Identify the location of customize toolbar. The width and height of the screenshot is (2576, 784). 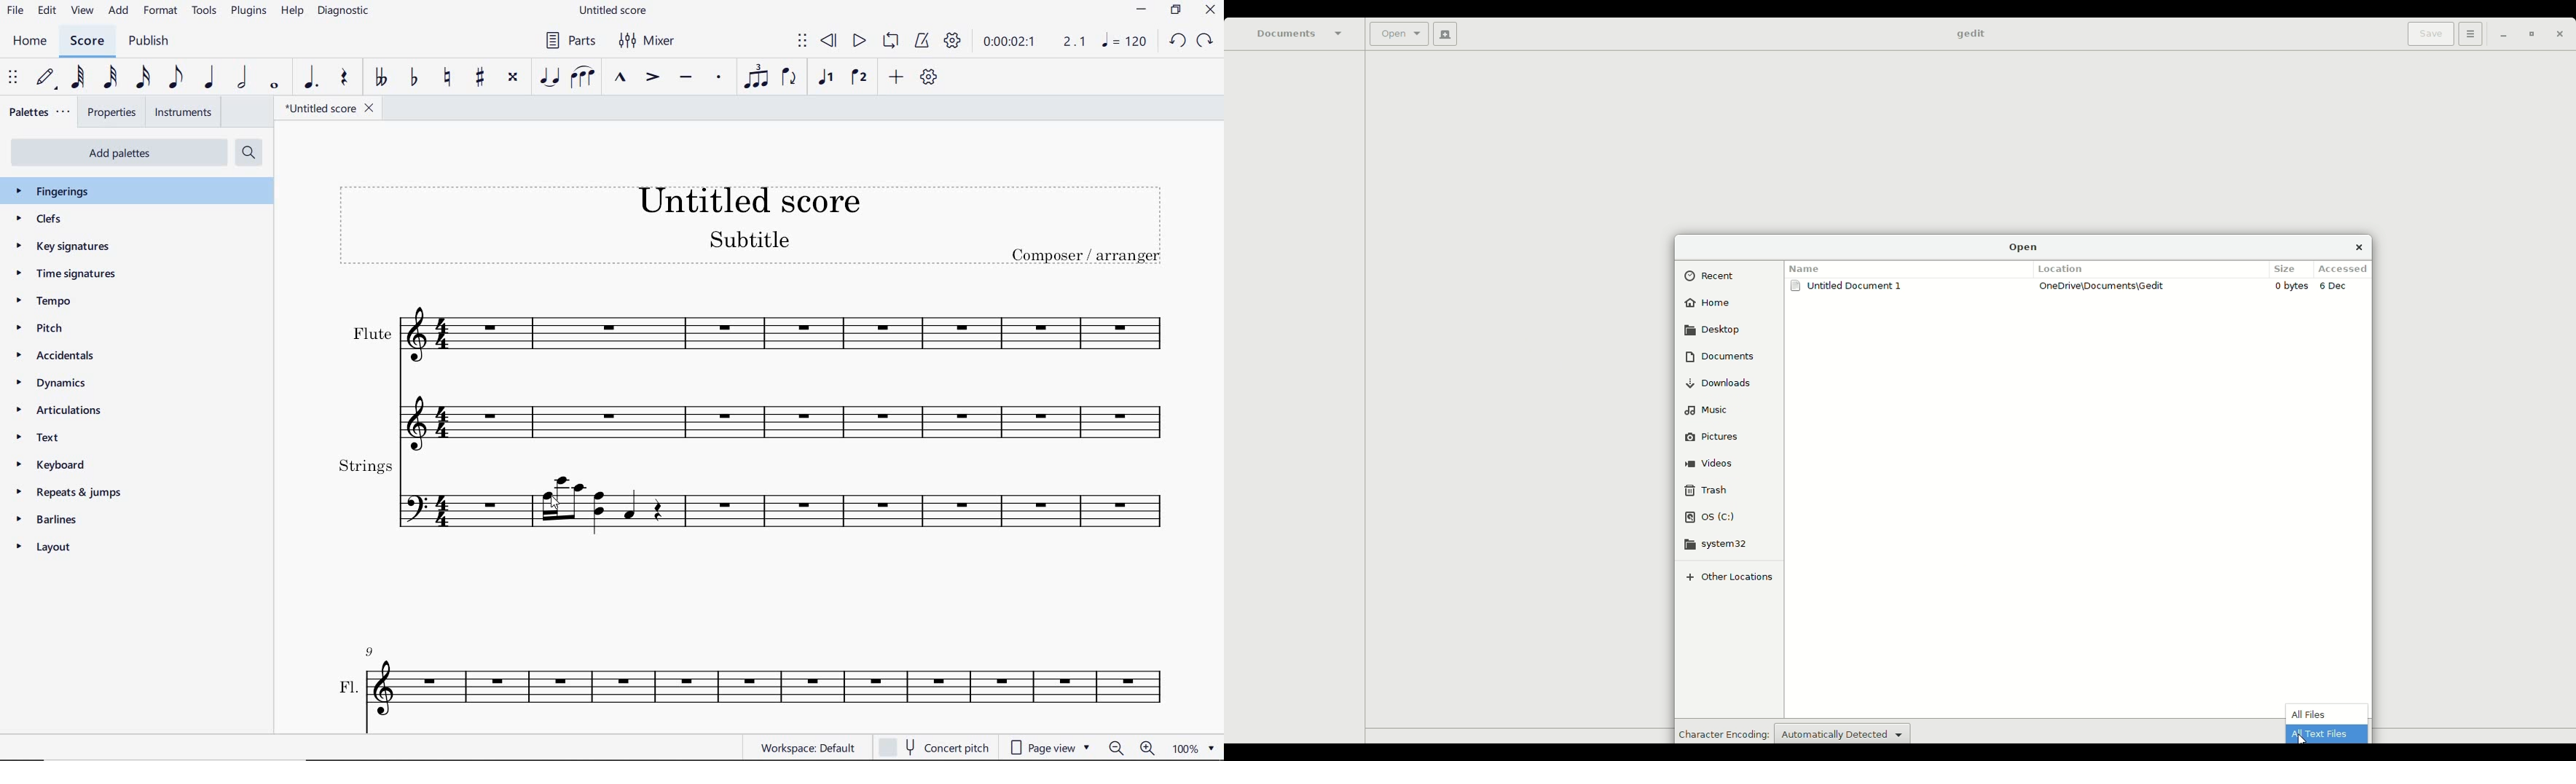
(930, 78).